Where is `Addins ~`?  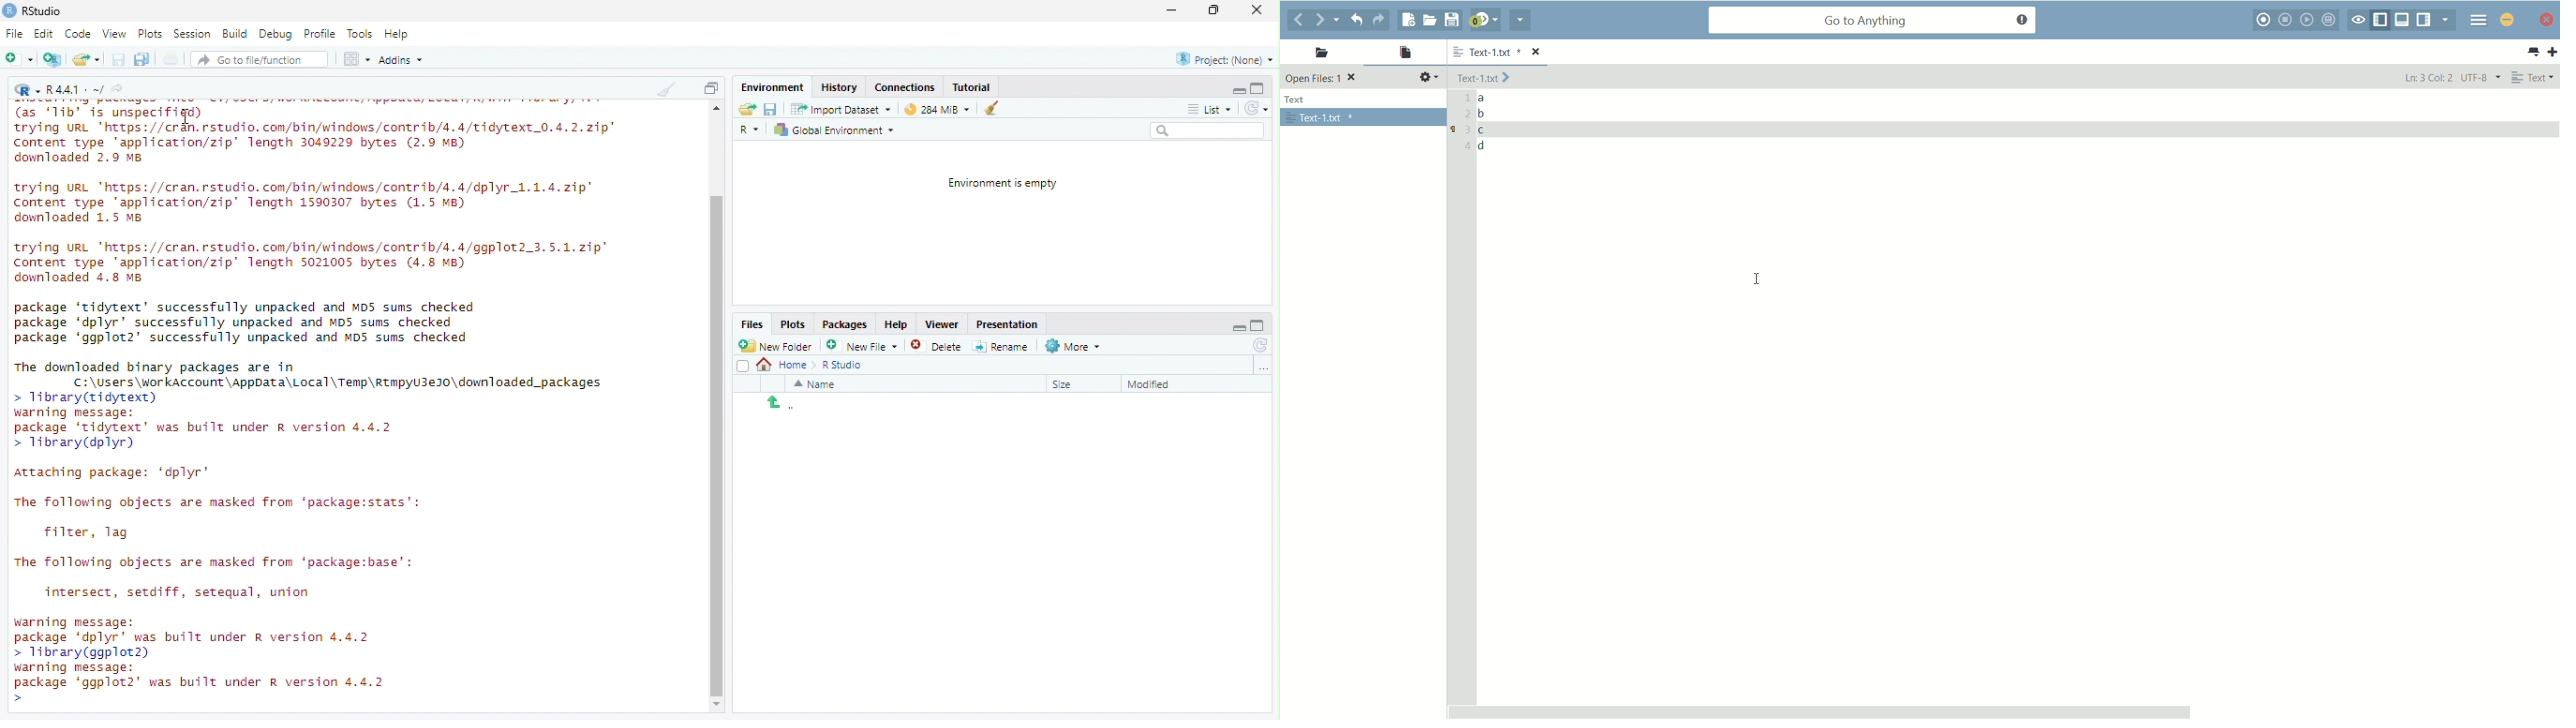 Addins ~ is located at coordinates (400, 59).